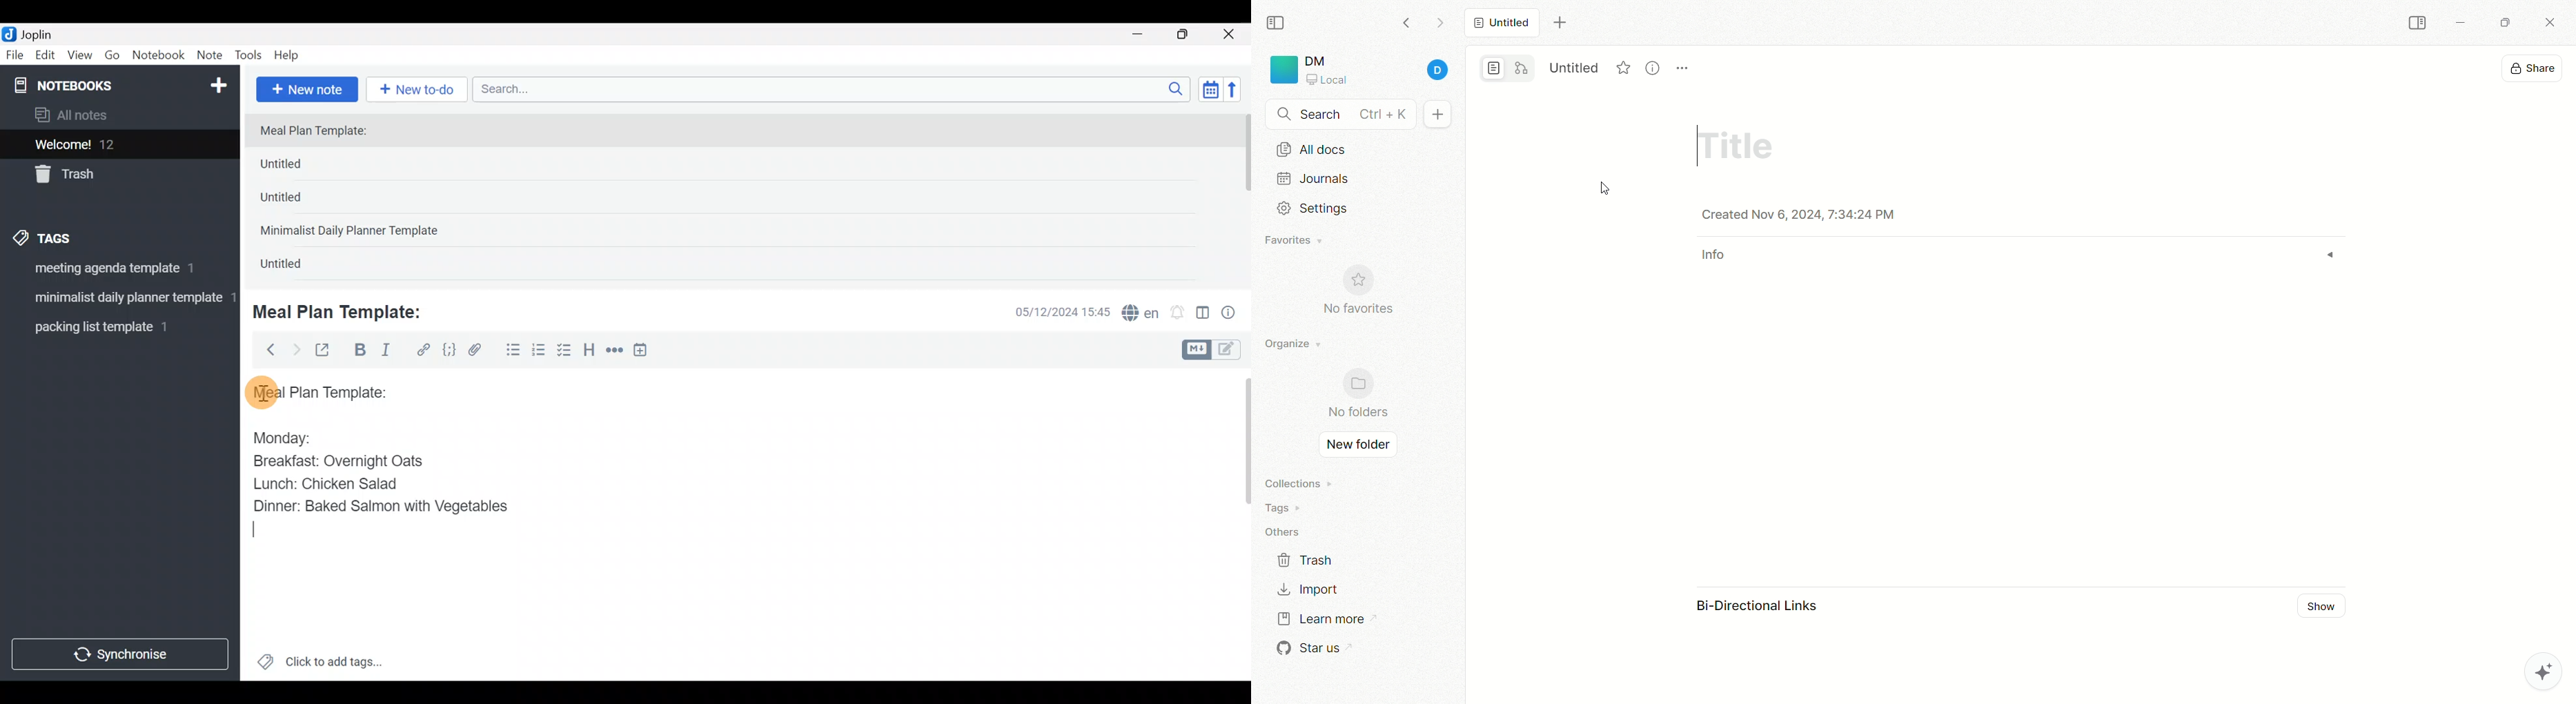 Image resolution: width=2576 pixels, height=728 pixels. I want to click on Notebooks, so click(92, 85).